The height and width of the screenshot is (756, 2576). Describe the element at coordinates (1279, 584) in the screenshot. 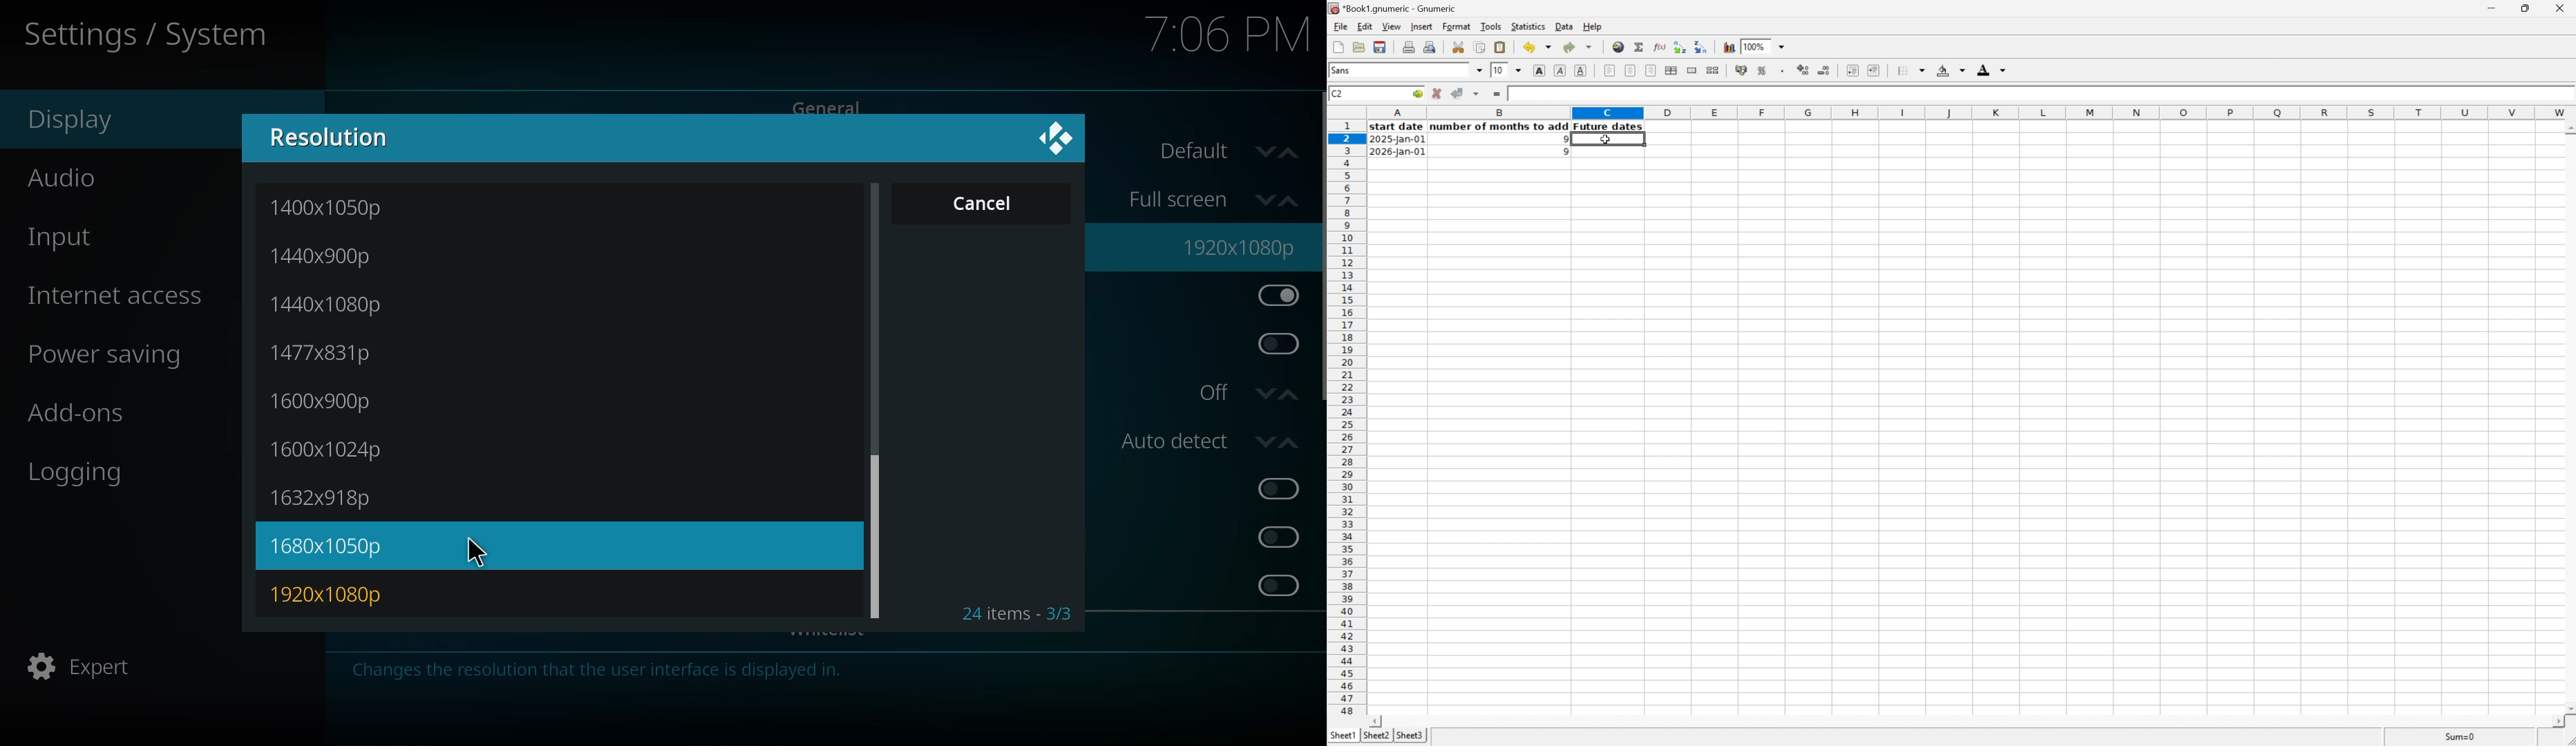

I see `enable` at that location.